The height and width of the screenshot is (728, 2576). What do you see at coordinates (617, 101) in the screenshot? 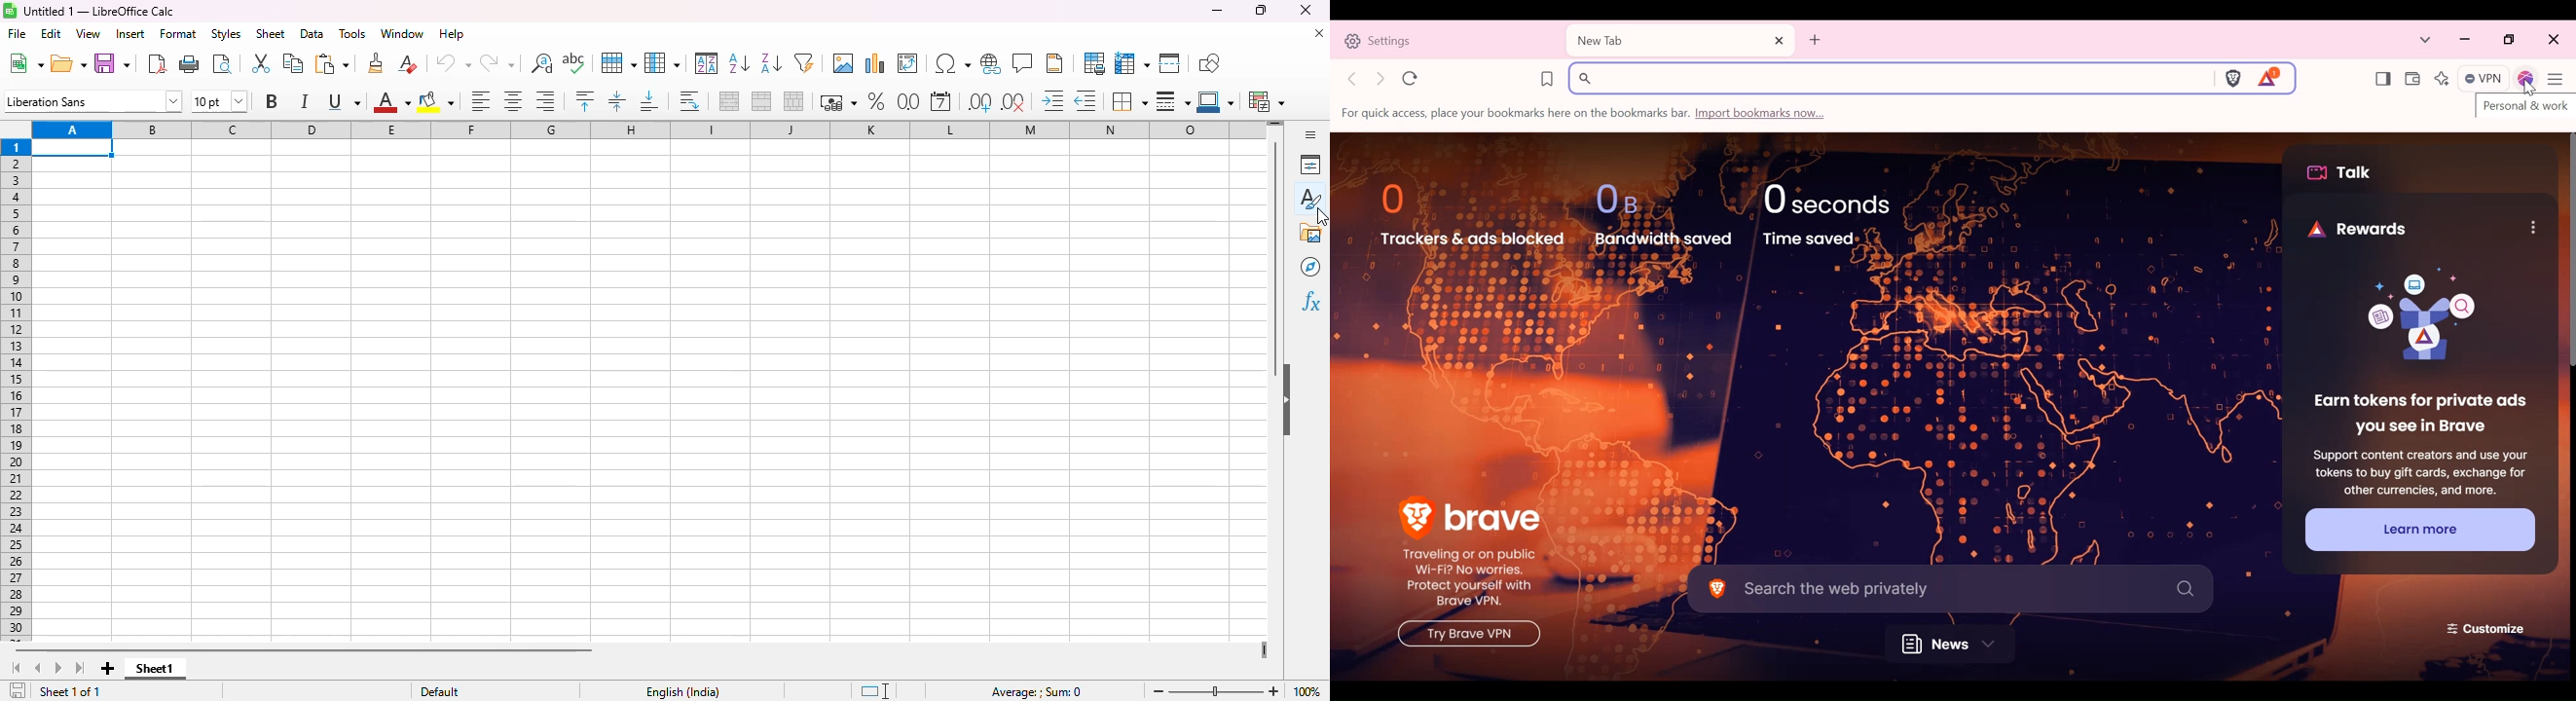
I see `center vertically` at bounding box center [617, 101].